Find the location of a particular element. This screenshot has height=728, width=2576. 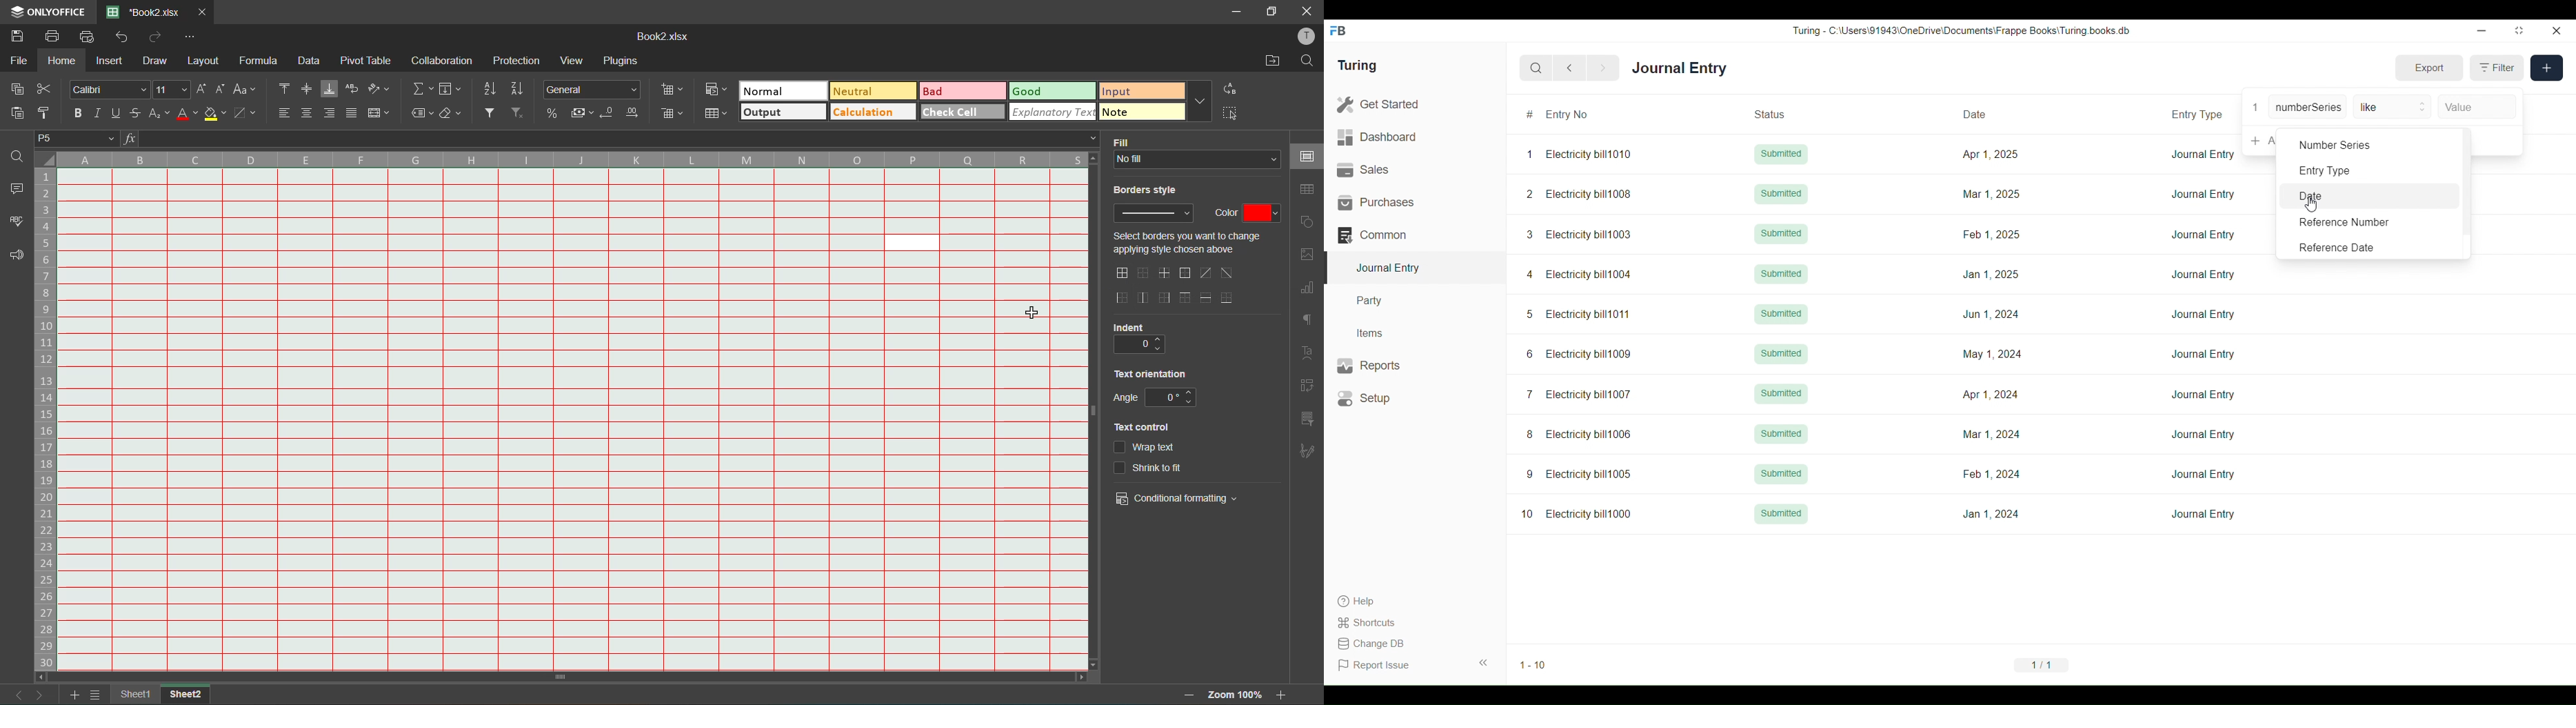

sheet list is located at coordinates (99, 696).